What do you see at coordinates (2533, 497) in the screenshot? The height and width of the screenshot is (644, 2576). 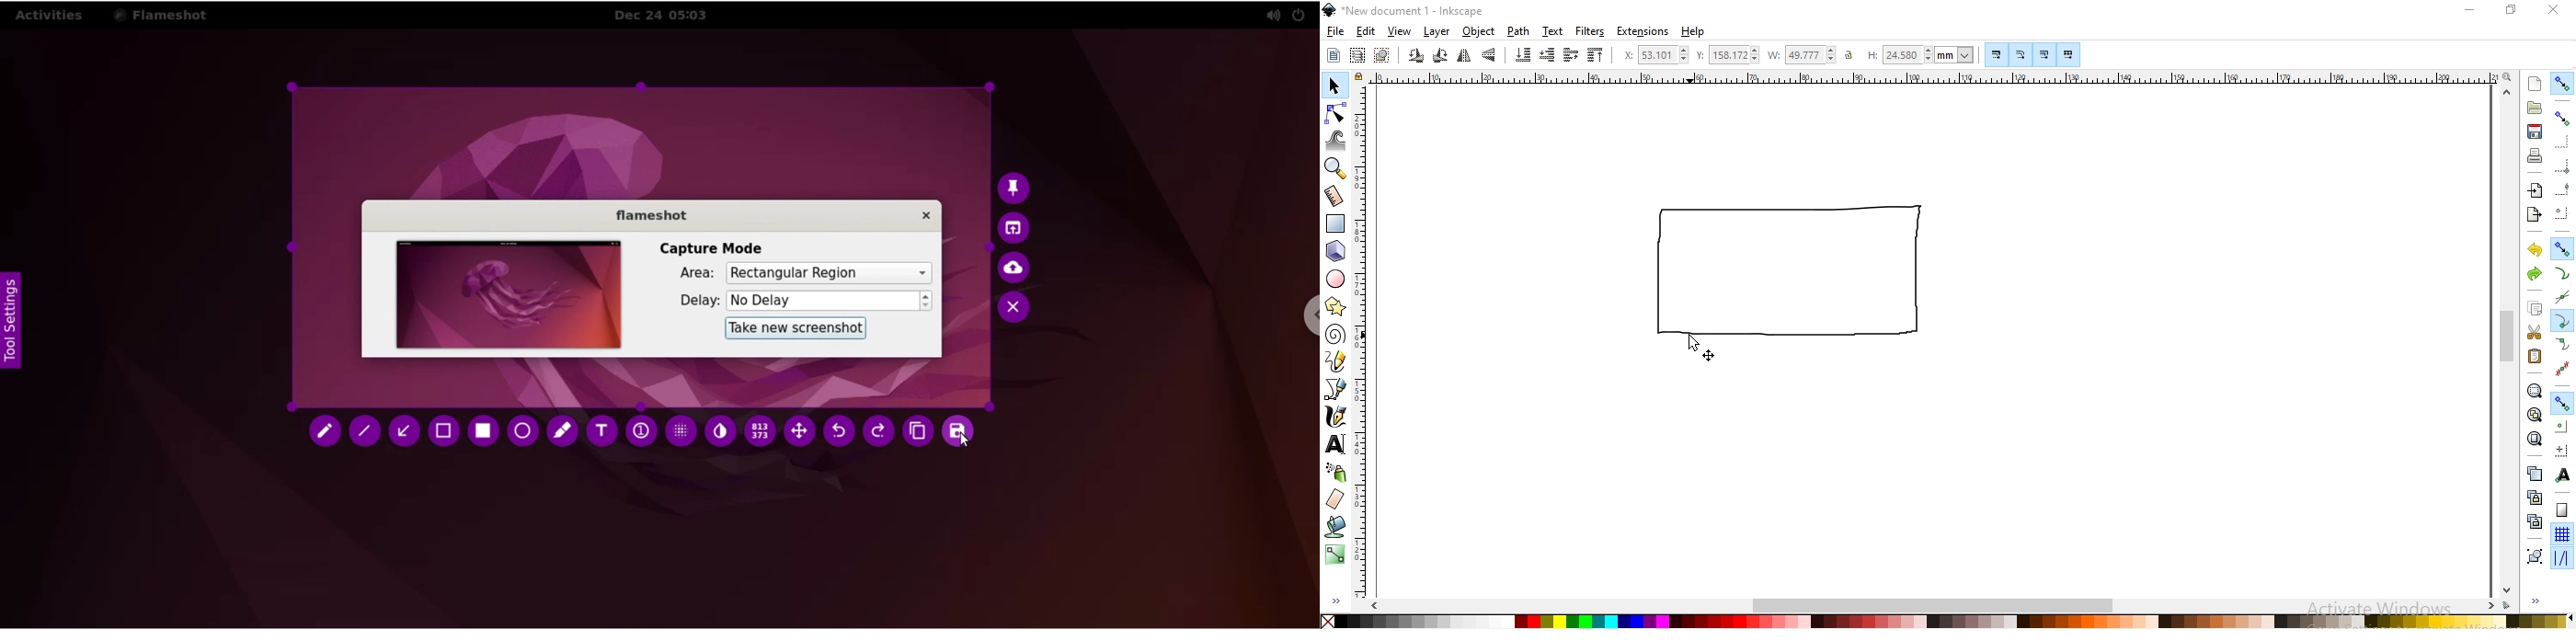 I see `create a clone` at bounding box center [2533, 497].